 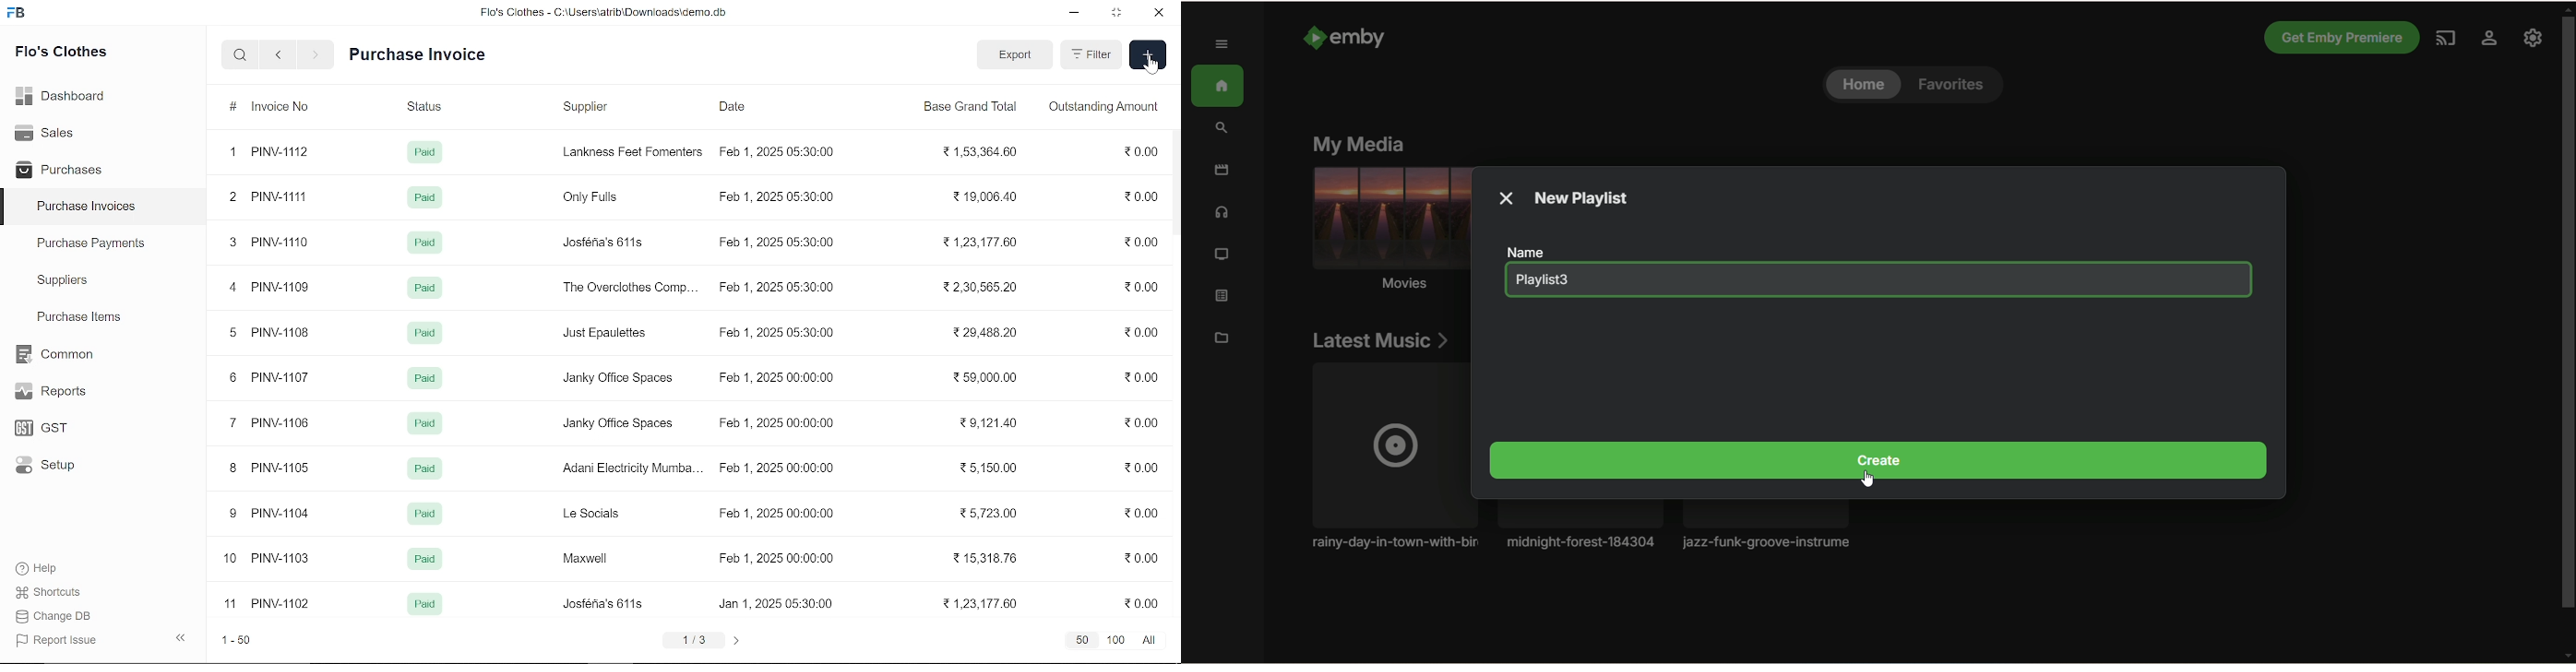 I want to click on Flo's Clothes, so click(x=61, y=53).